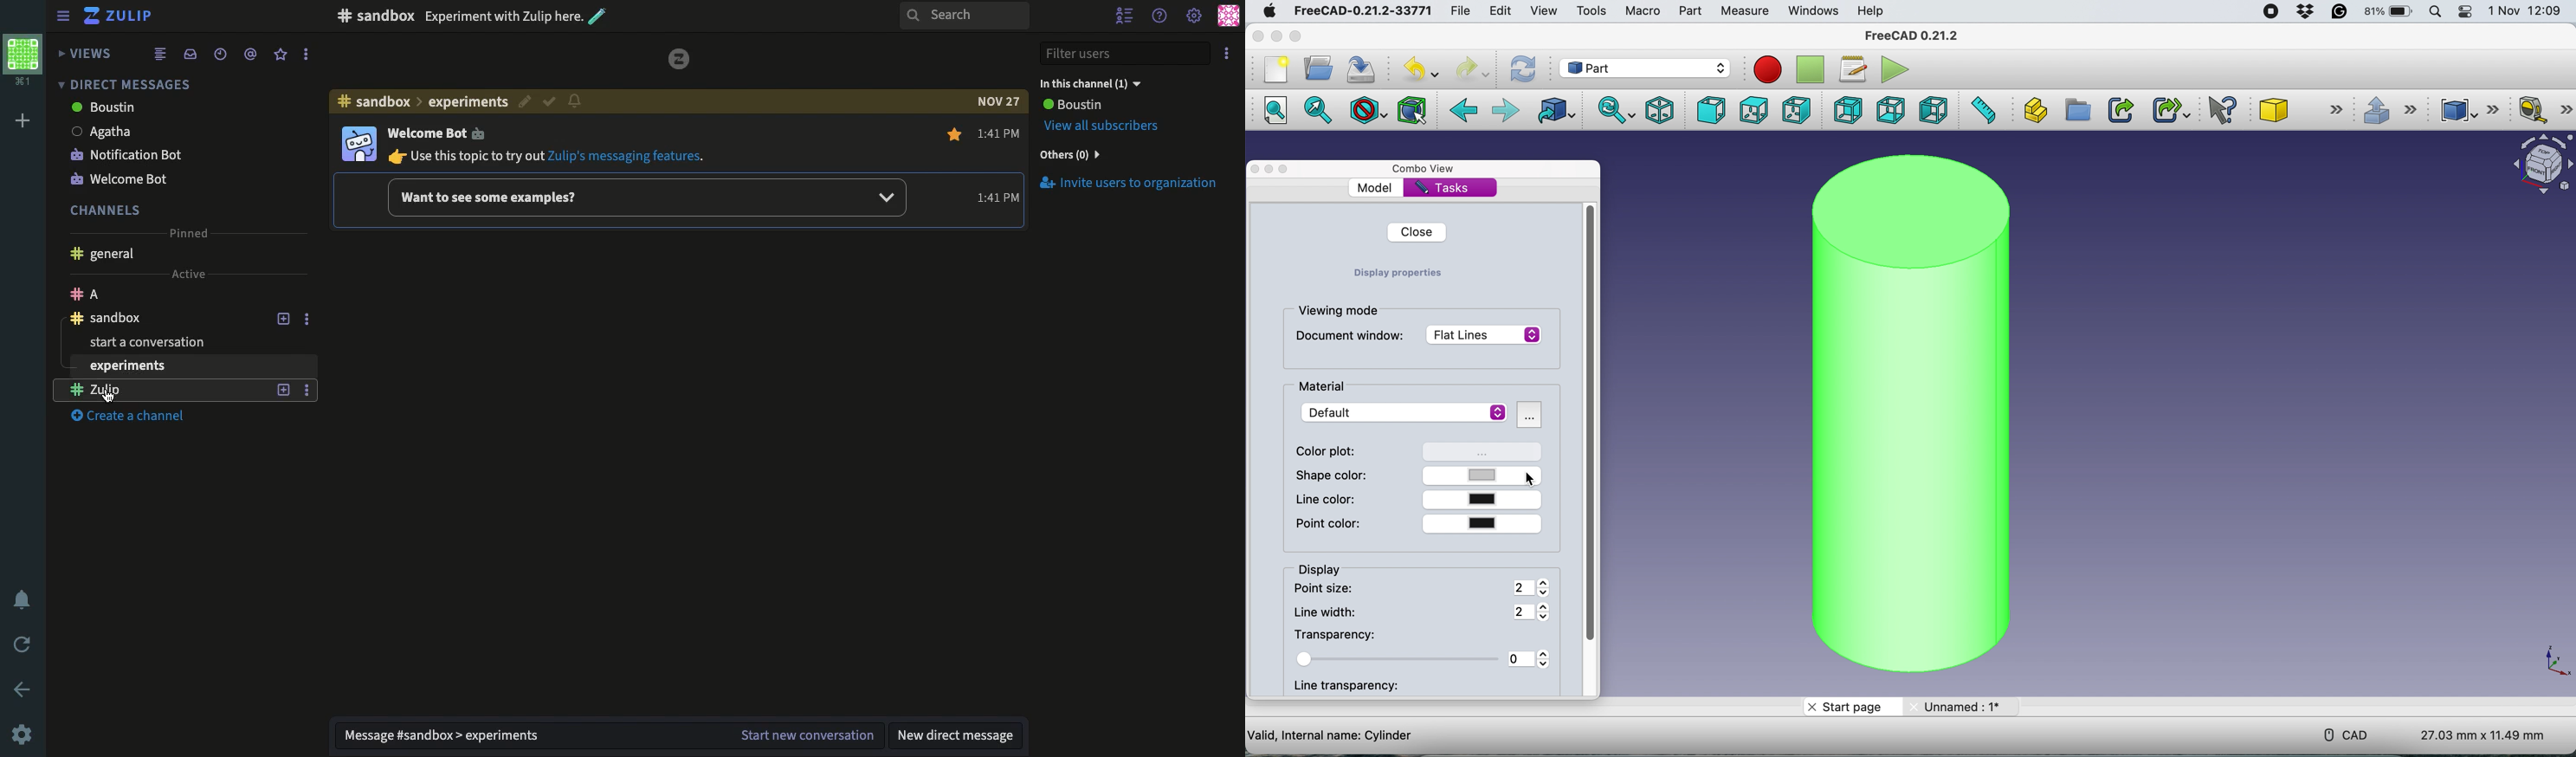 This screenshot has height=784, width=2576. Describe the element at coordinates (2477, 735) in the screenshot. I see `dimensions` at that location.